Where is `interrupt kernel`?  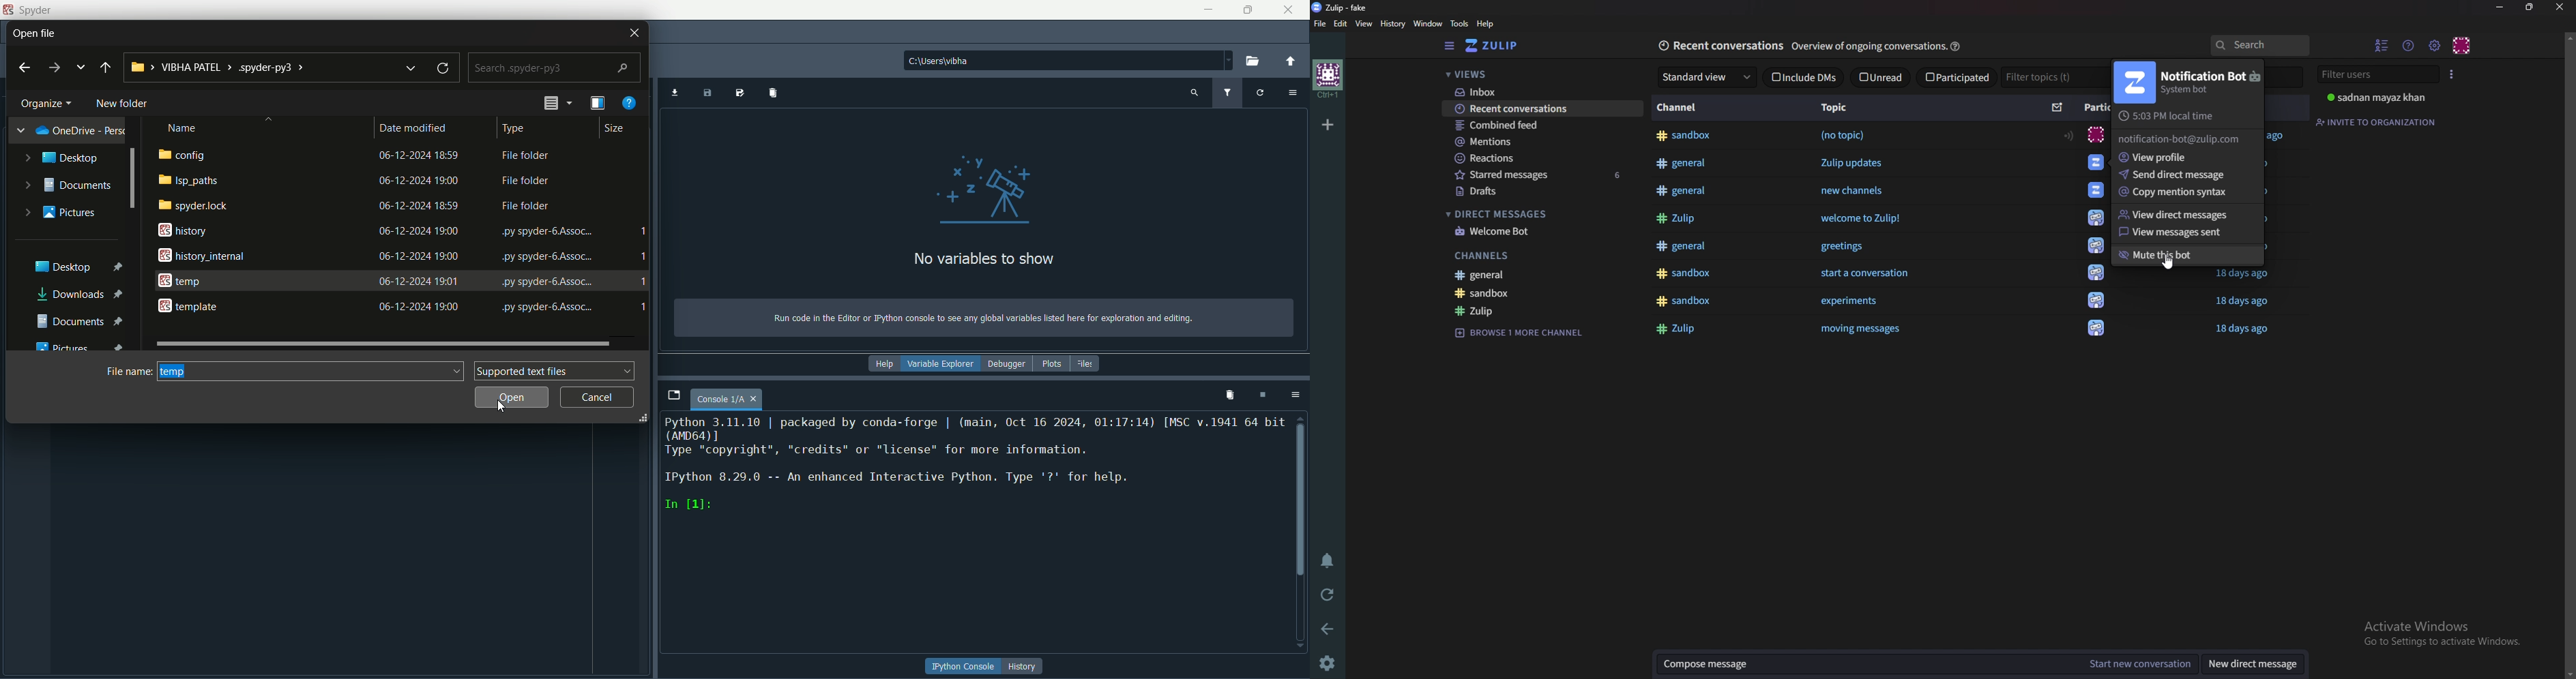 interrupt kernel is located at coordinates (1264, 395).